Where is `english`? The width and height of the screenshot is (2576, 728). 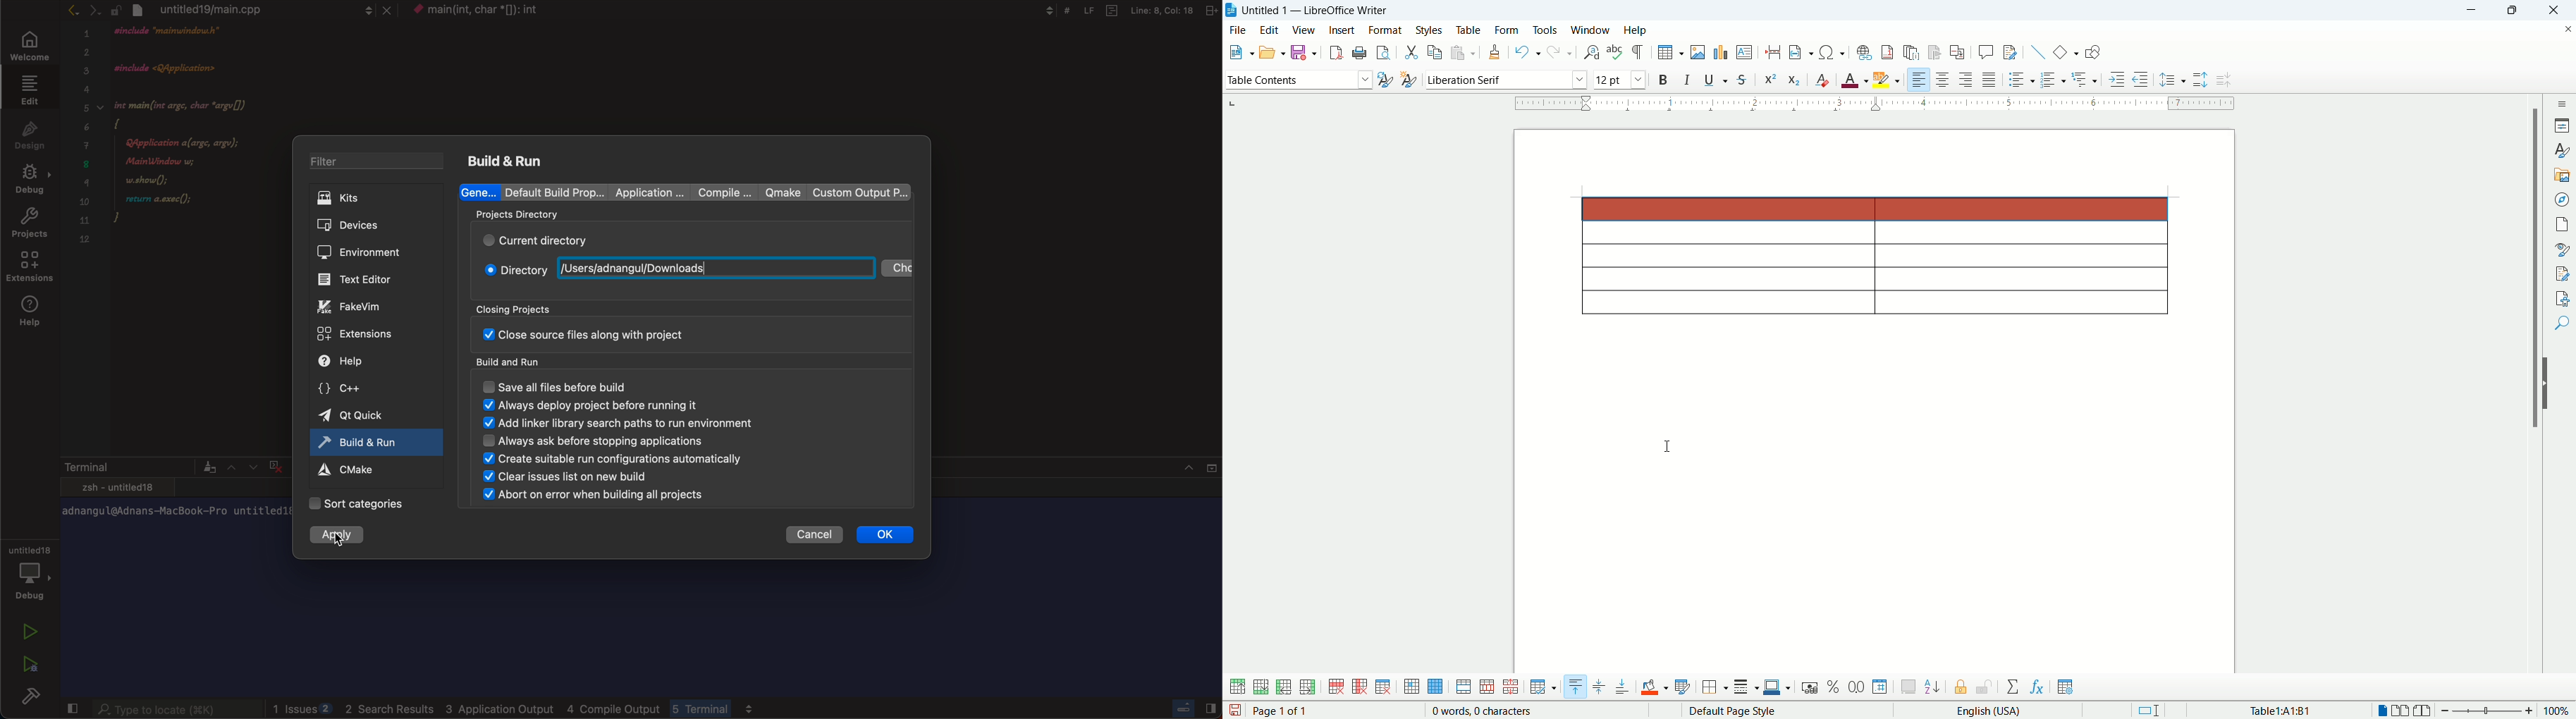
english is located at coordinates (2020, 711).